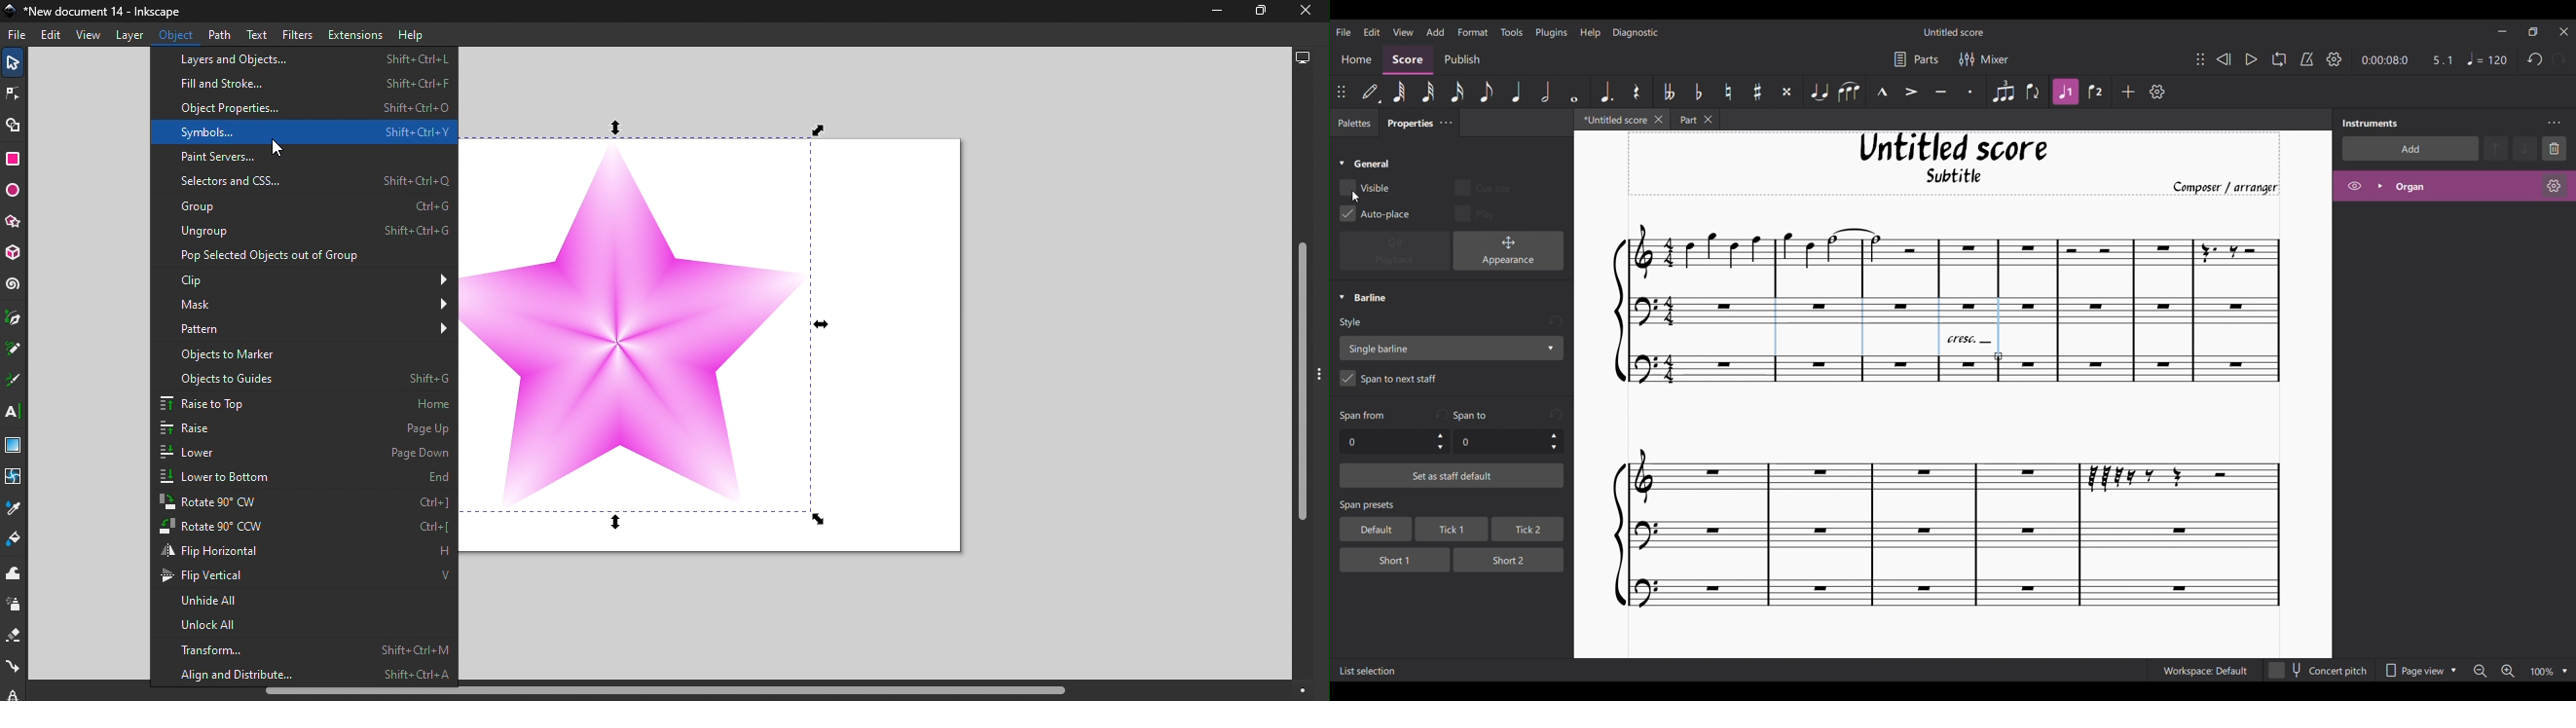  I want to click on Set as staff default, so click(1452, 476).